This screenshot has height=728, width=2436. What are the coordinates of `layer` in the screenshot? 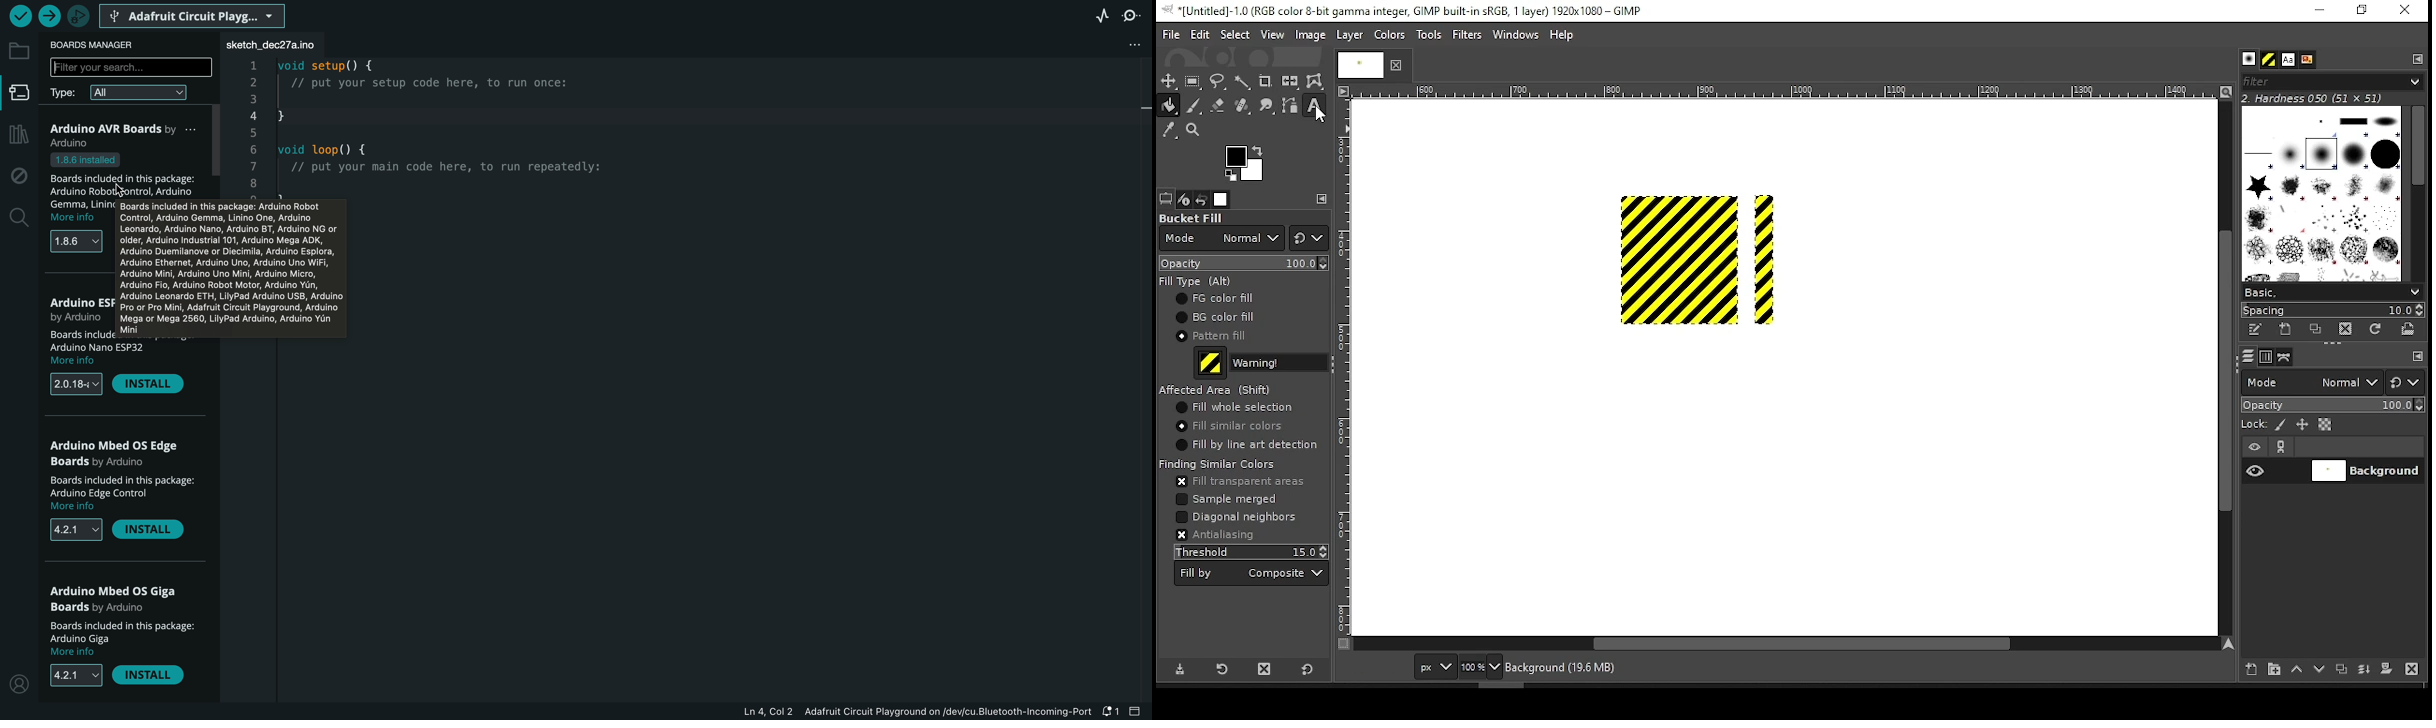 It's located at (1348, 35).